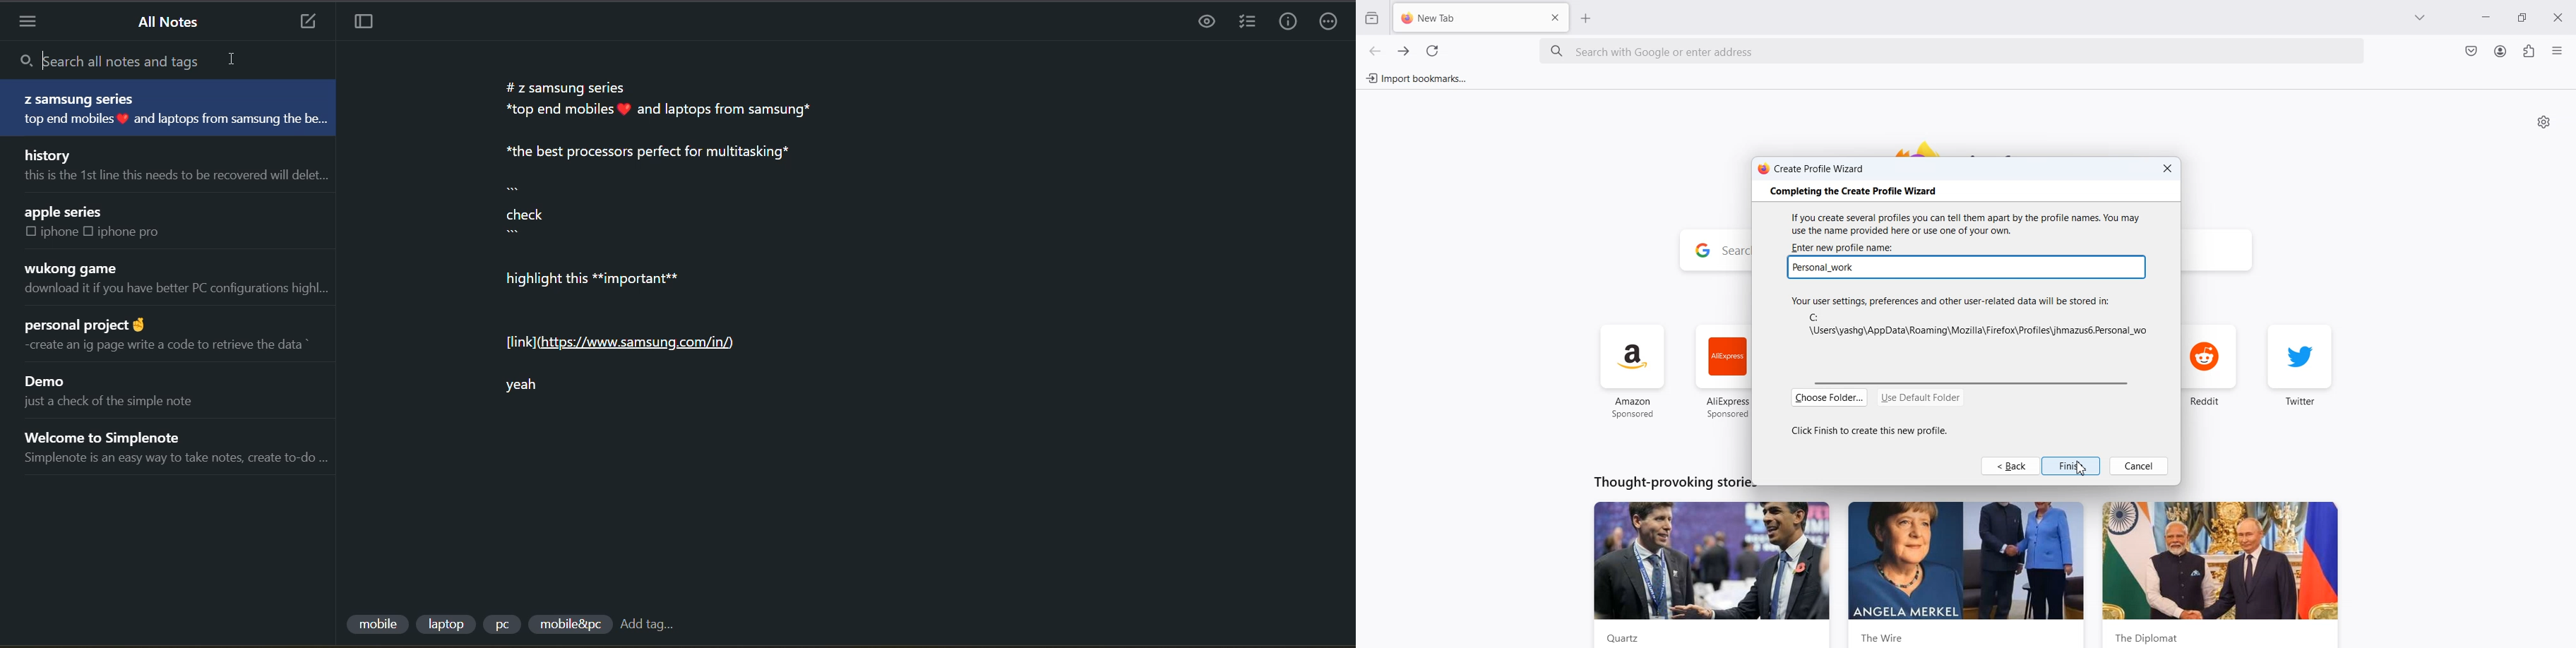  I want to click on menu, so click(33, 23).